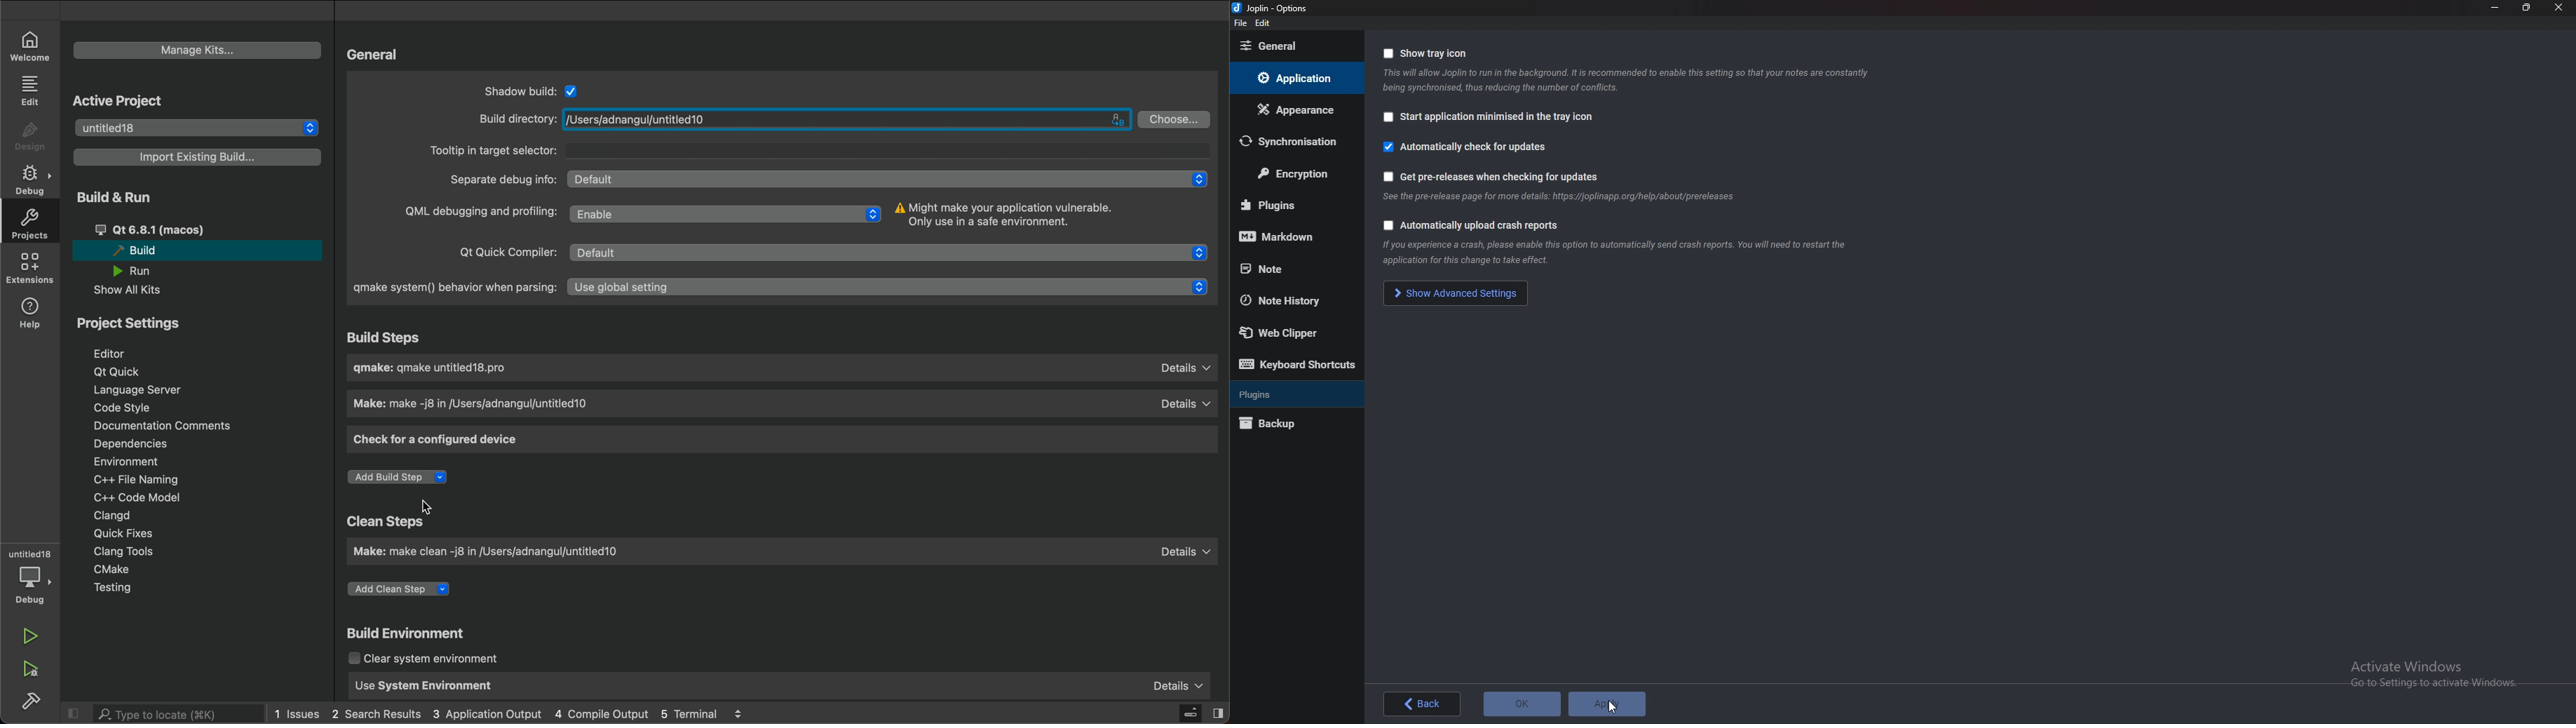 The height and width of the screenshot is (728, 2576). Describe the element at coordinates (1295, 79) in the screenshot. I see `Application` at that location.